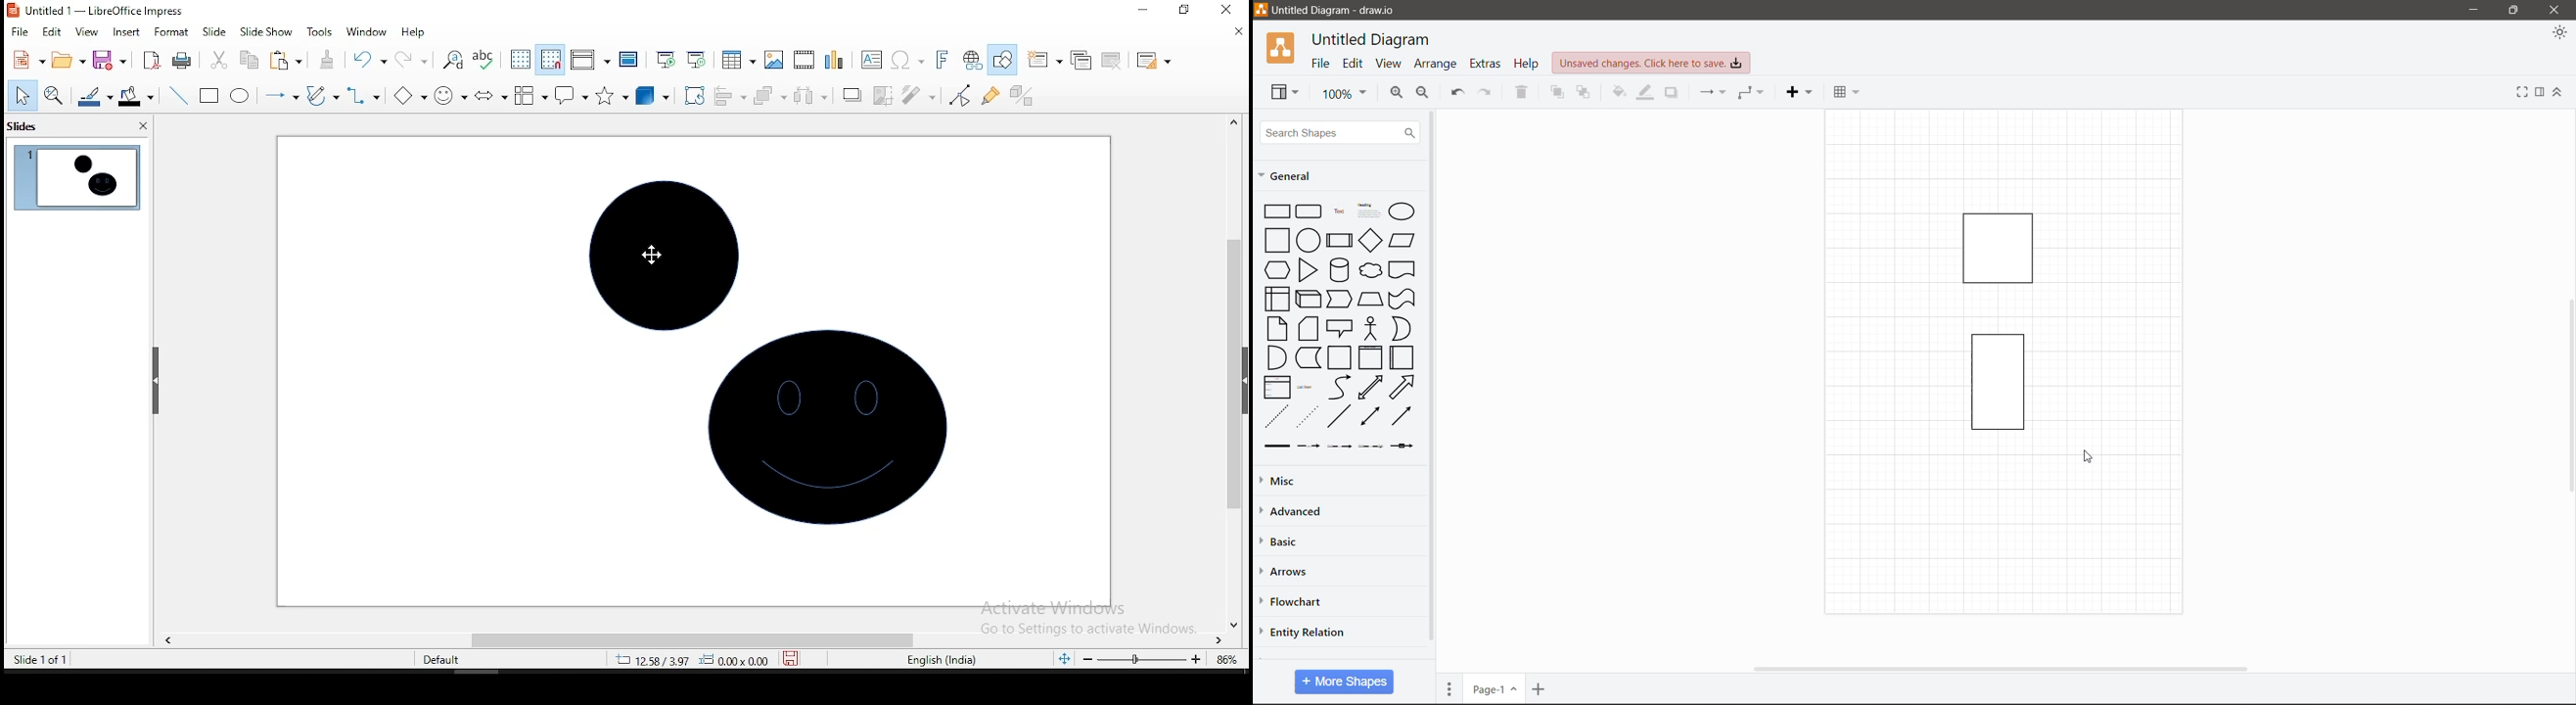 This screenshot has width=2576, height=728. Describe the element at coordinates (209, 96) in the screenshot. I see `rectangle tool` at that location.